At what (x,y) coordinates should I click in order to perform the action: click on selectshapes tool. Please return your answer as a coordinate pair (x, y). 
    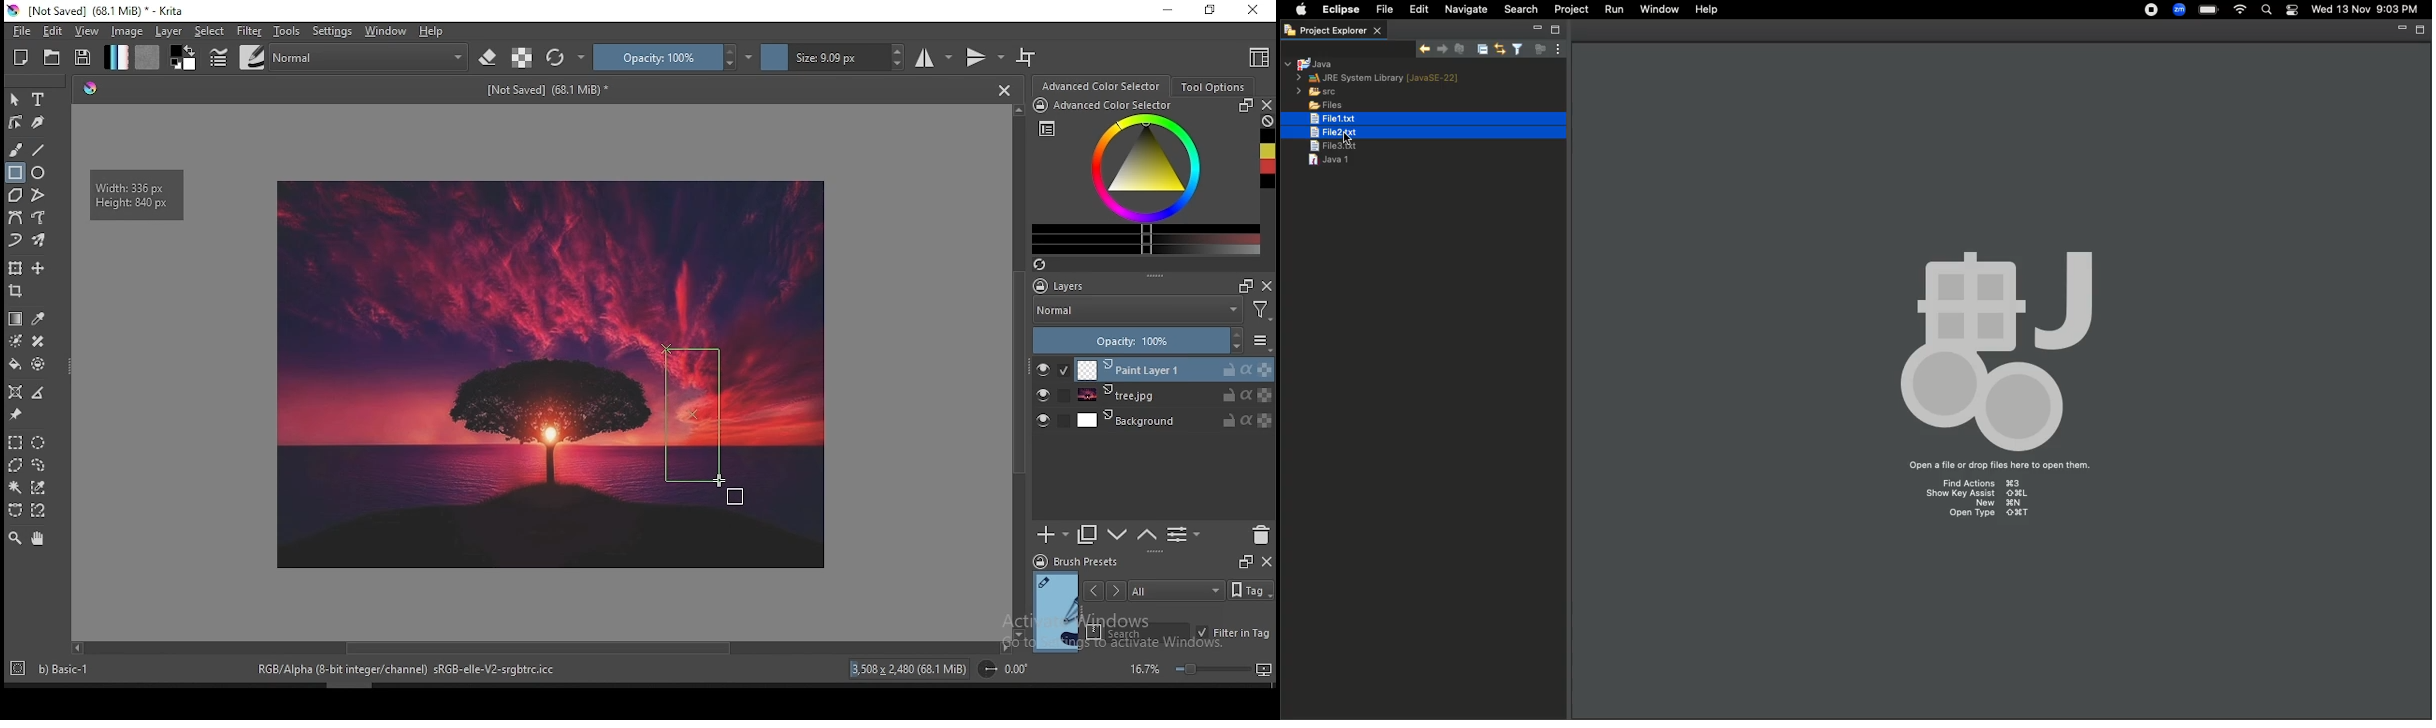
    Looking at the image, I should click on (15, 100).